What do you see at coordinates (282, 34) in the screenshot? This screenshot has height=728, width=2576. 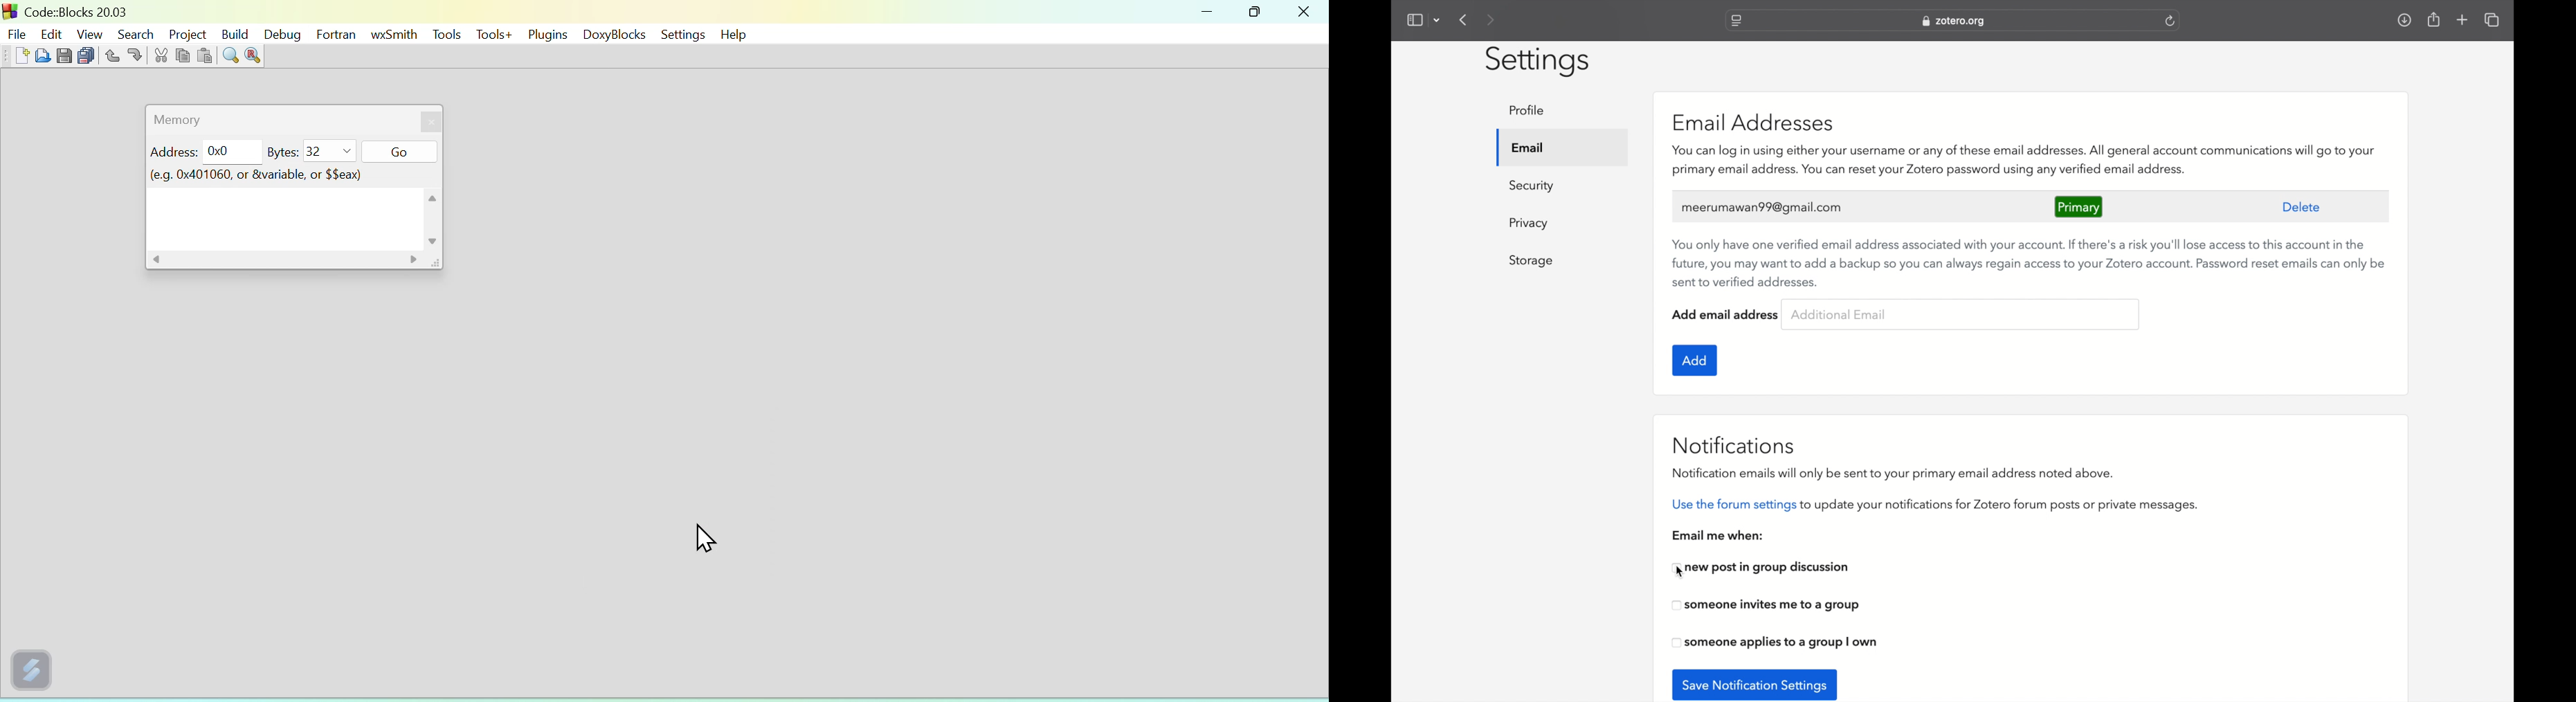 I see `Debug` at bounding box center [282, 34].